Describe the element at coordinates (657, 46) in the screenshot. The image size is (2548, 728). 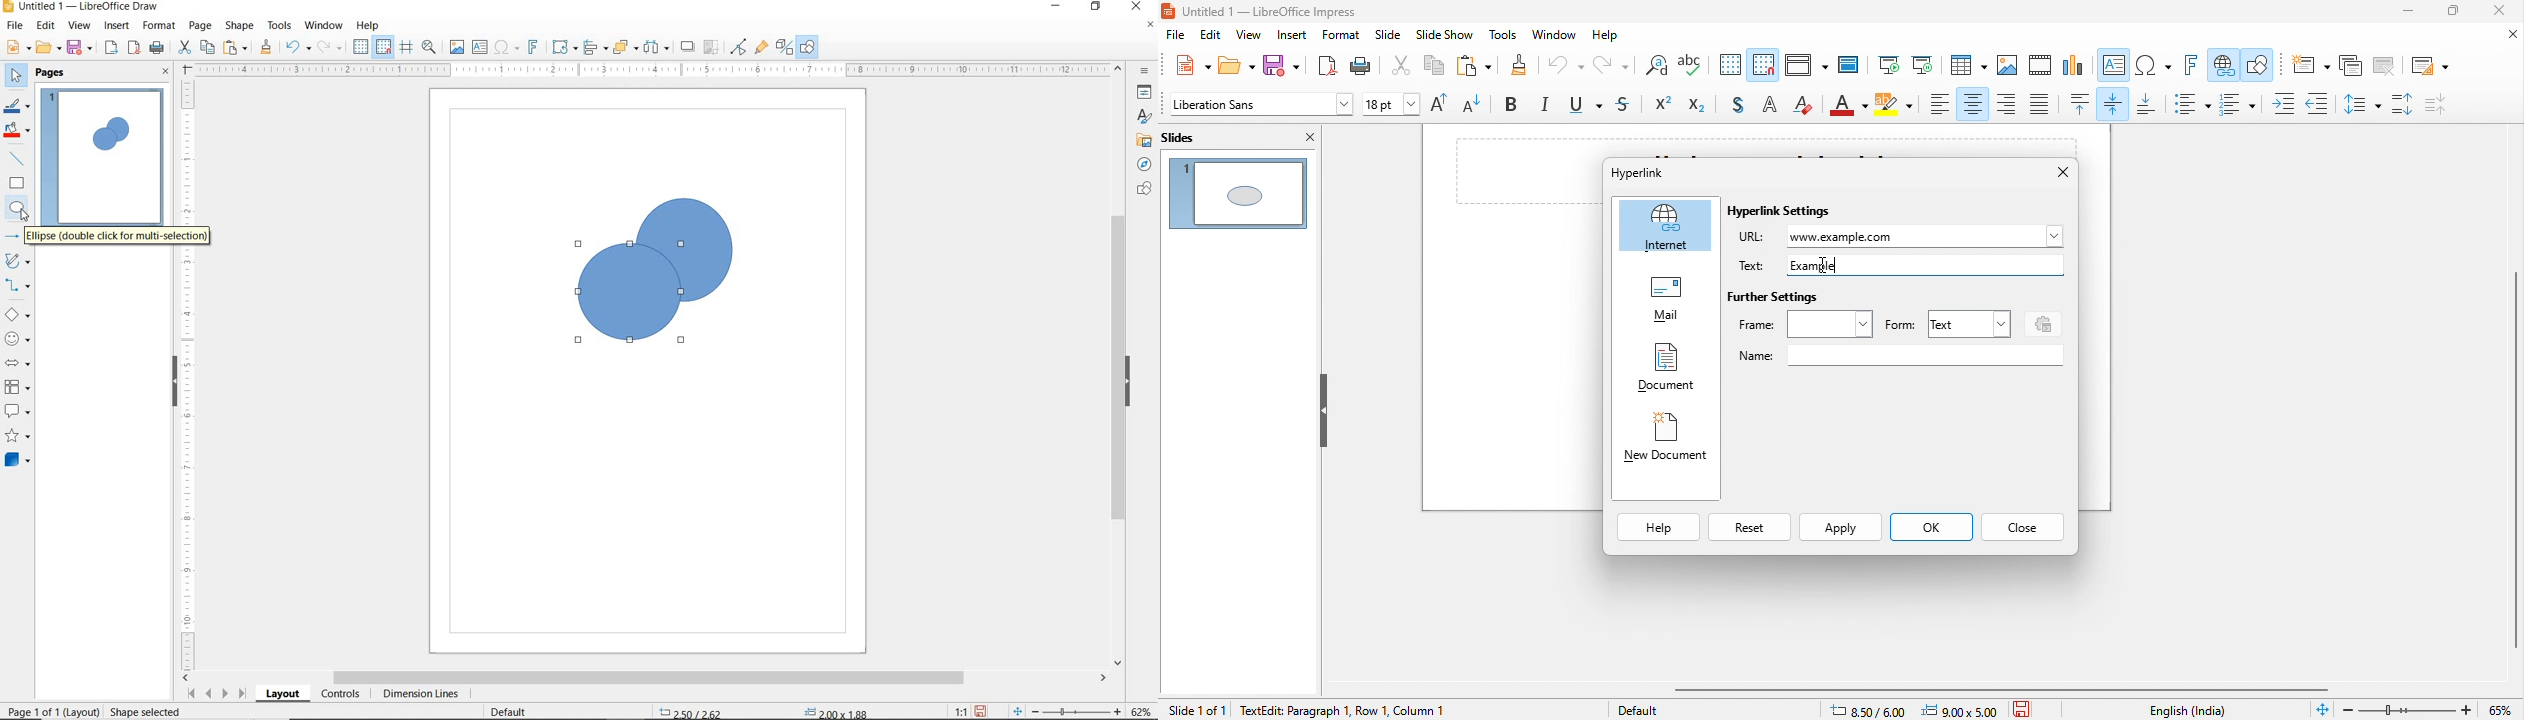
I see `SELECT AT LEAST 3 OBJECTS TO DISTRIBUTE` at that location.